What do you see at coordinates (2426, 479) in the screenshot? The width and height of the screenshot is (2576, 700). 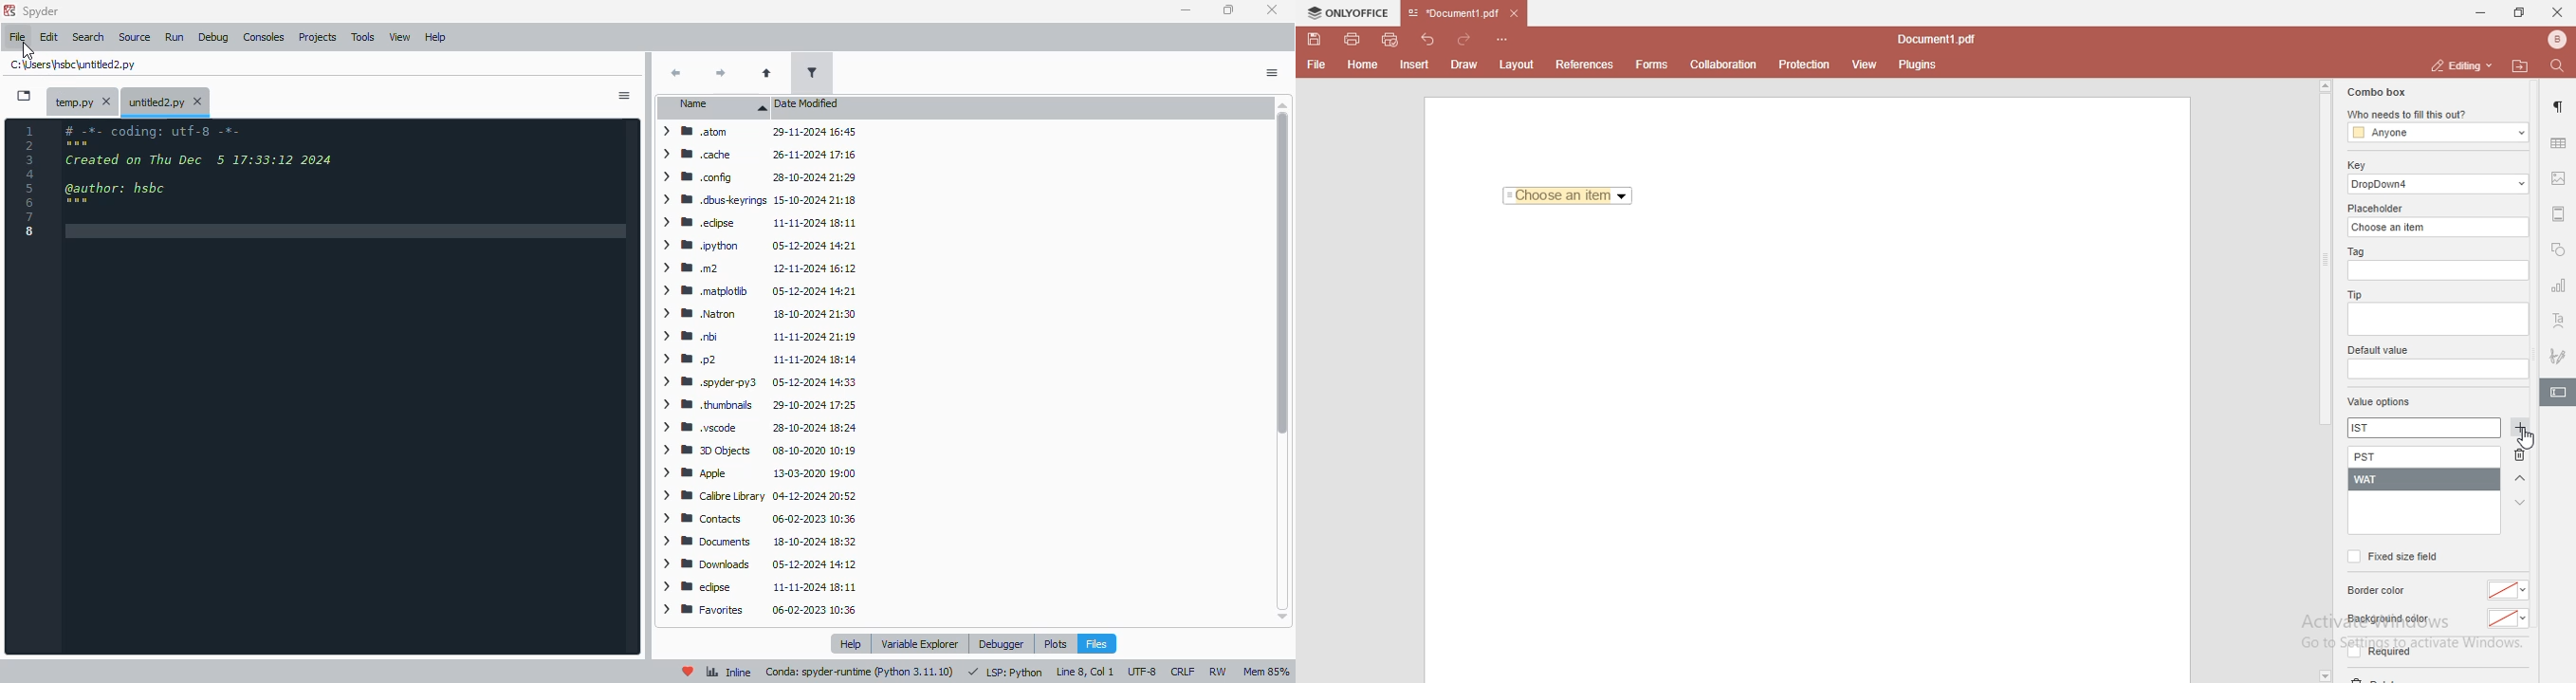 I see `WAT added` at bounding box center [2426, 479].